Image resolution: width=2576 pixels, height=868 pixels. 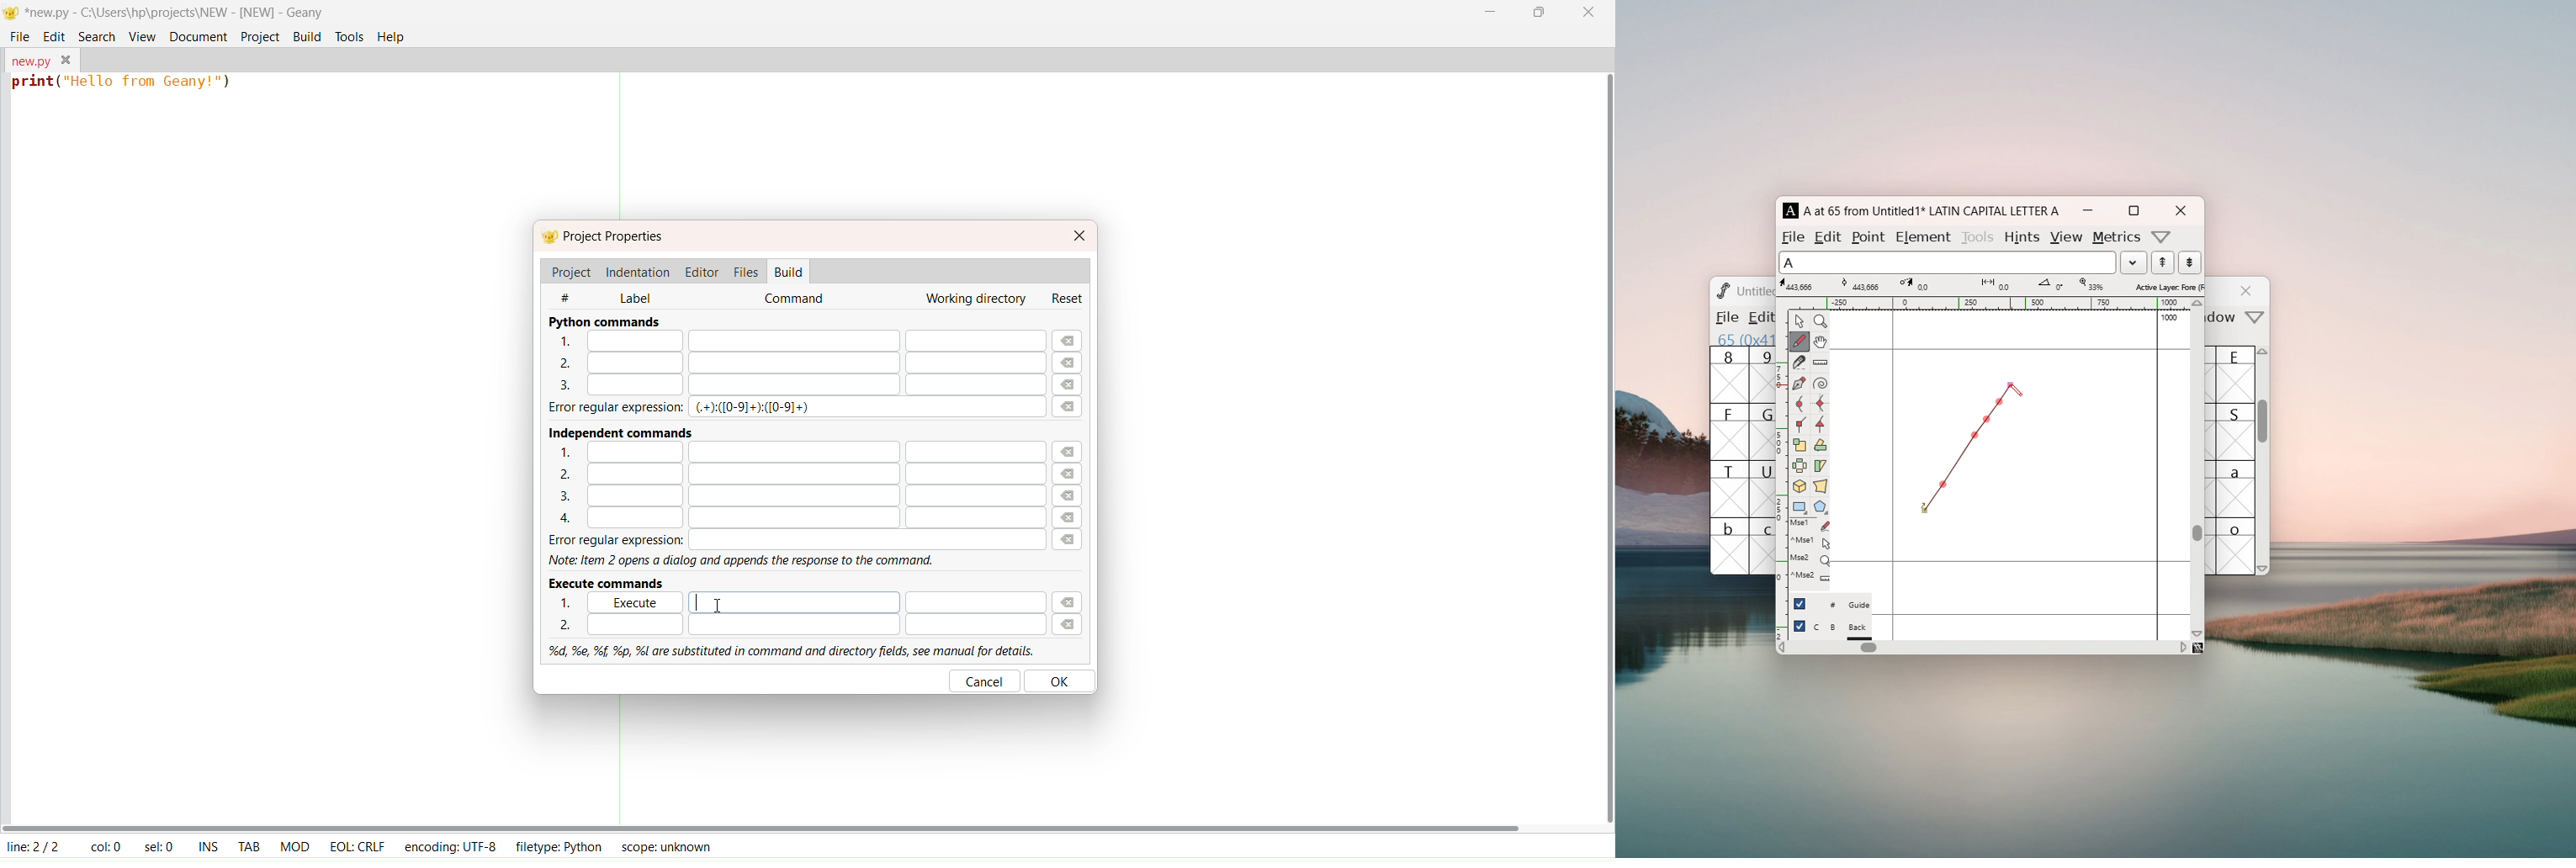 I want to click on draw a freehand curve, so click(x=1800, y=342).